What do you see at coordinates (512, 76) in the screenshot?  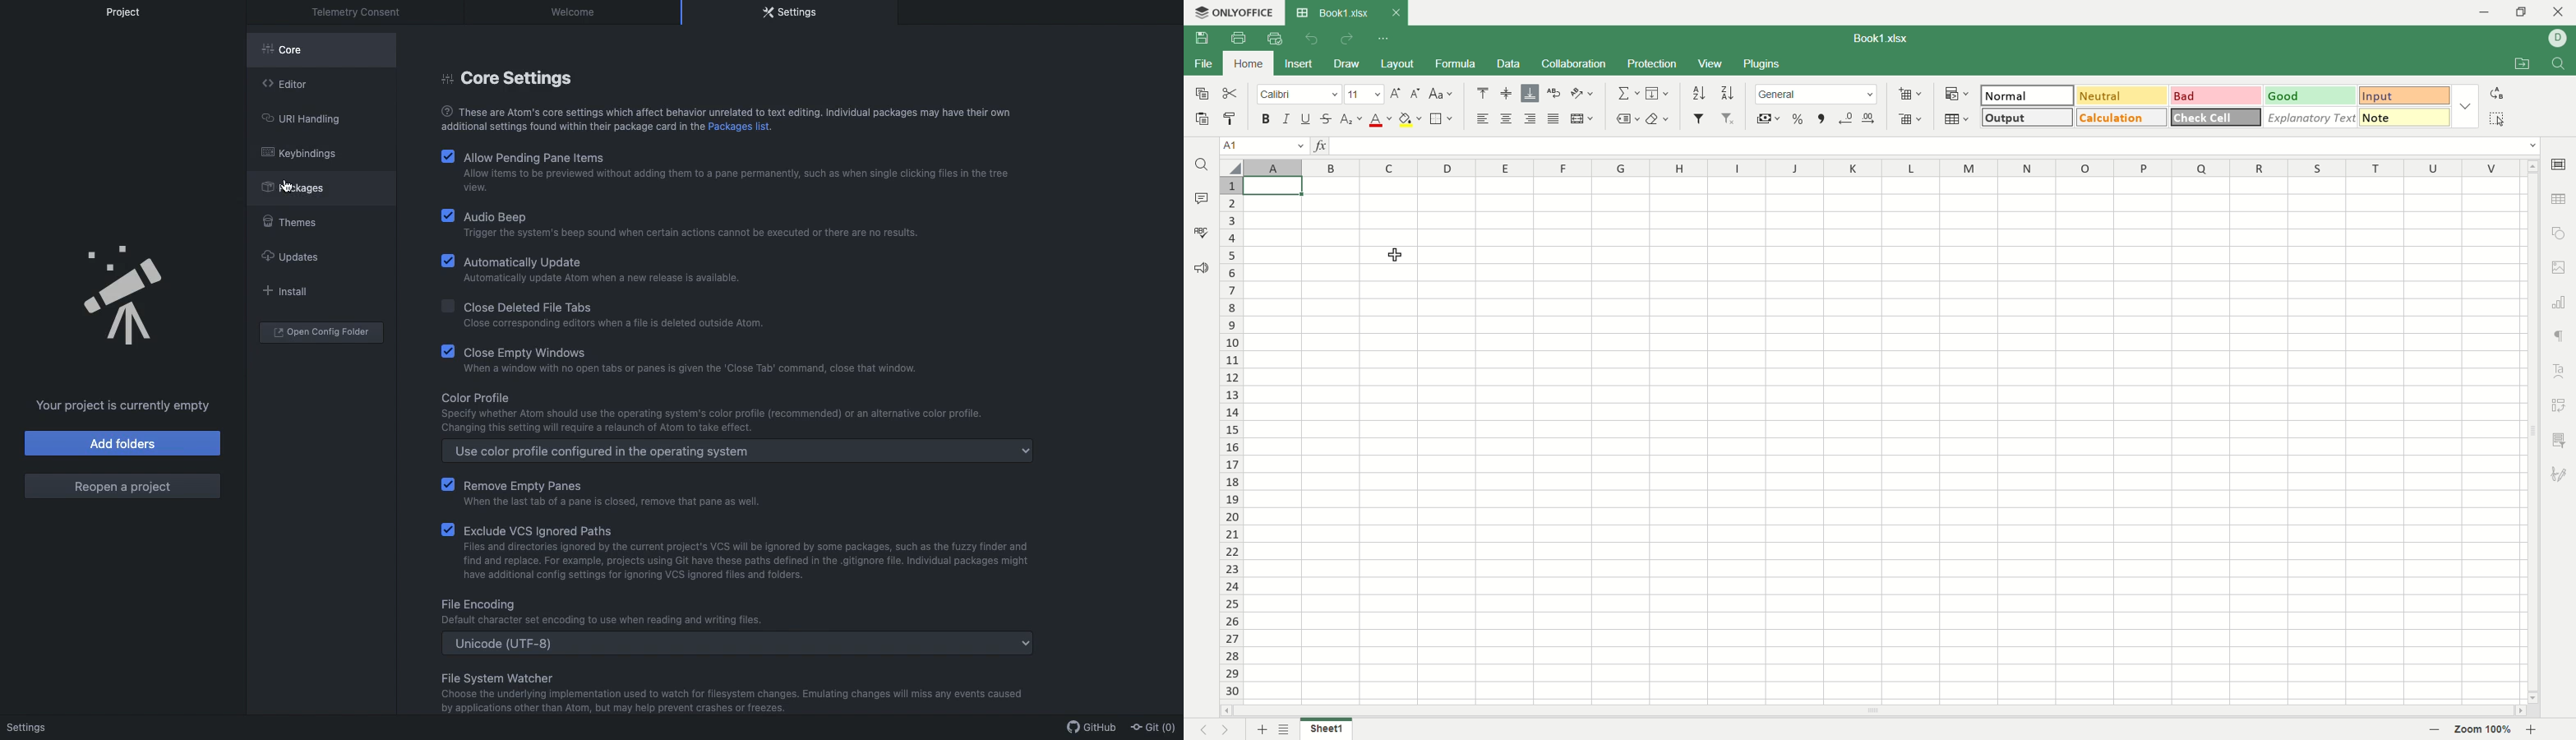 I see `Core settings` at bounding box center [512, 76].